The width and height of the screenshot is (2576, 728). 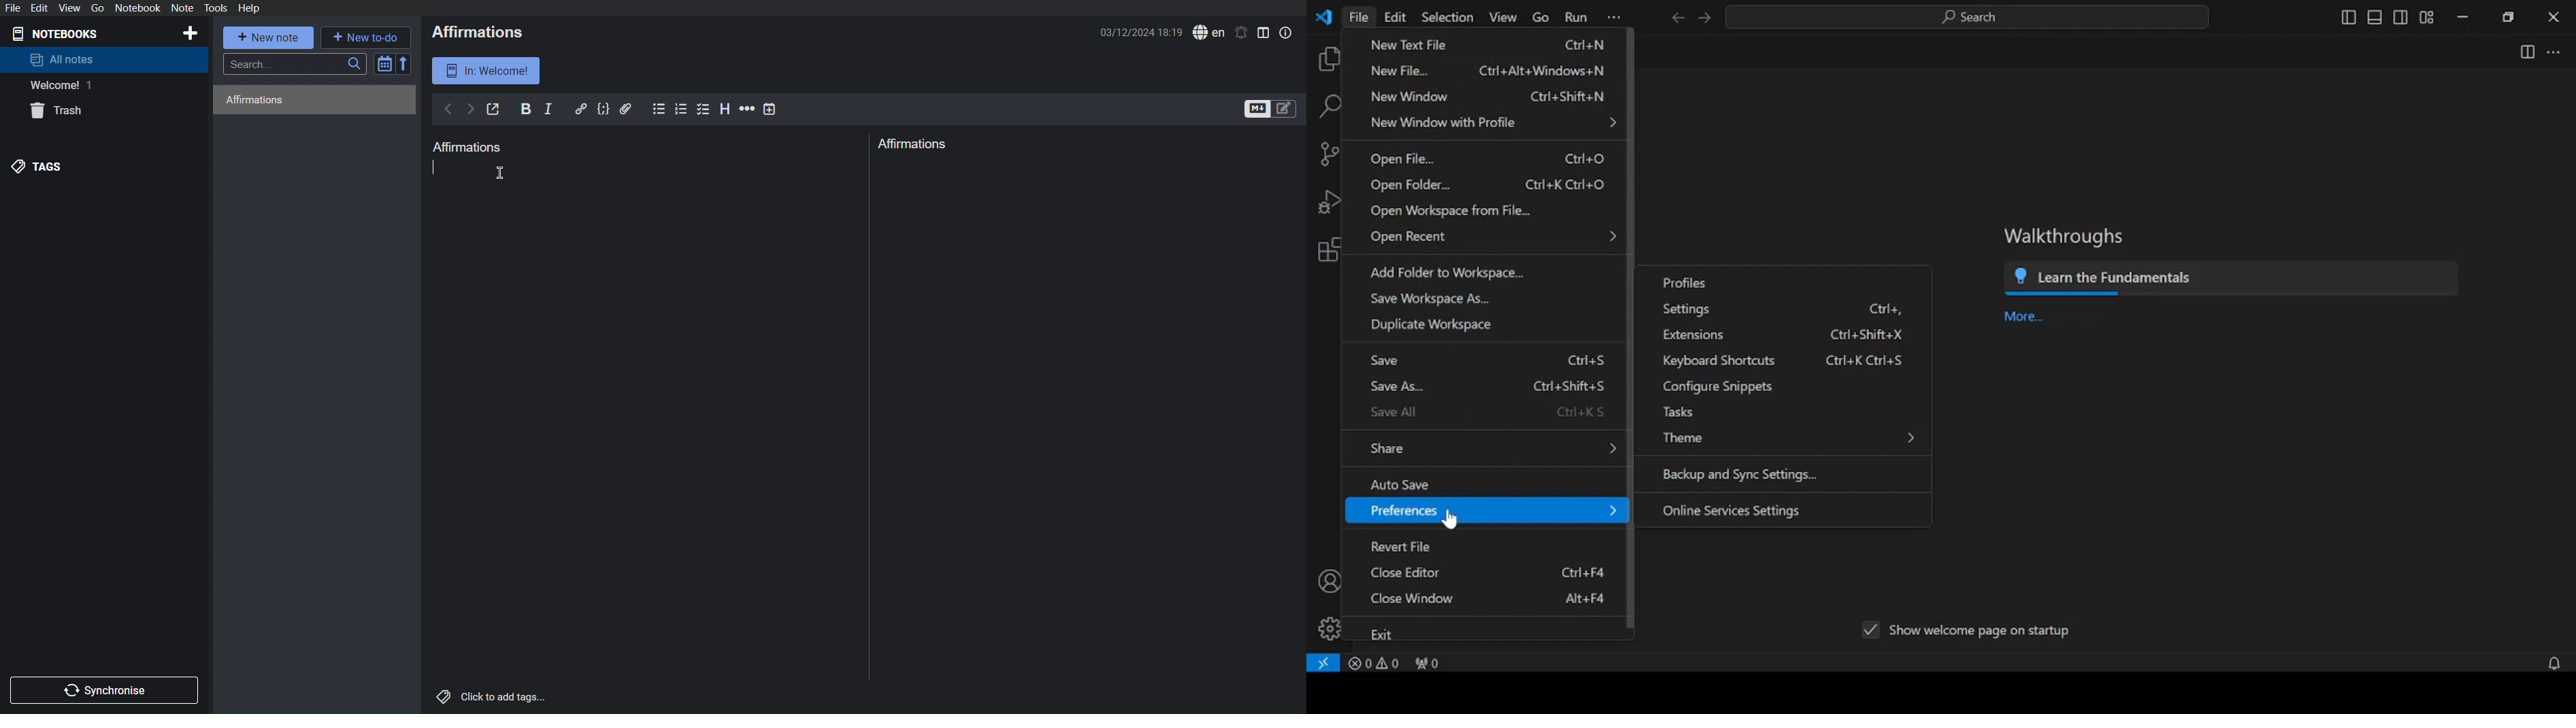 What do you see at coordinates (1584, 599) in the screenshot?
I see `Alt+F4` at bounding box center [1584, 599].